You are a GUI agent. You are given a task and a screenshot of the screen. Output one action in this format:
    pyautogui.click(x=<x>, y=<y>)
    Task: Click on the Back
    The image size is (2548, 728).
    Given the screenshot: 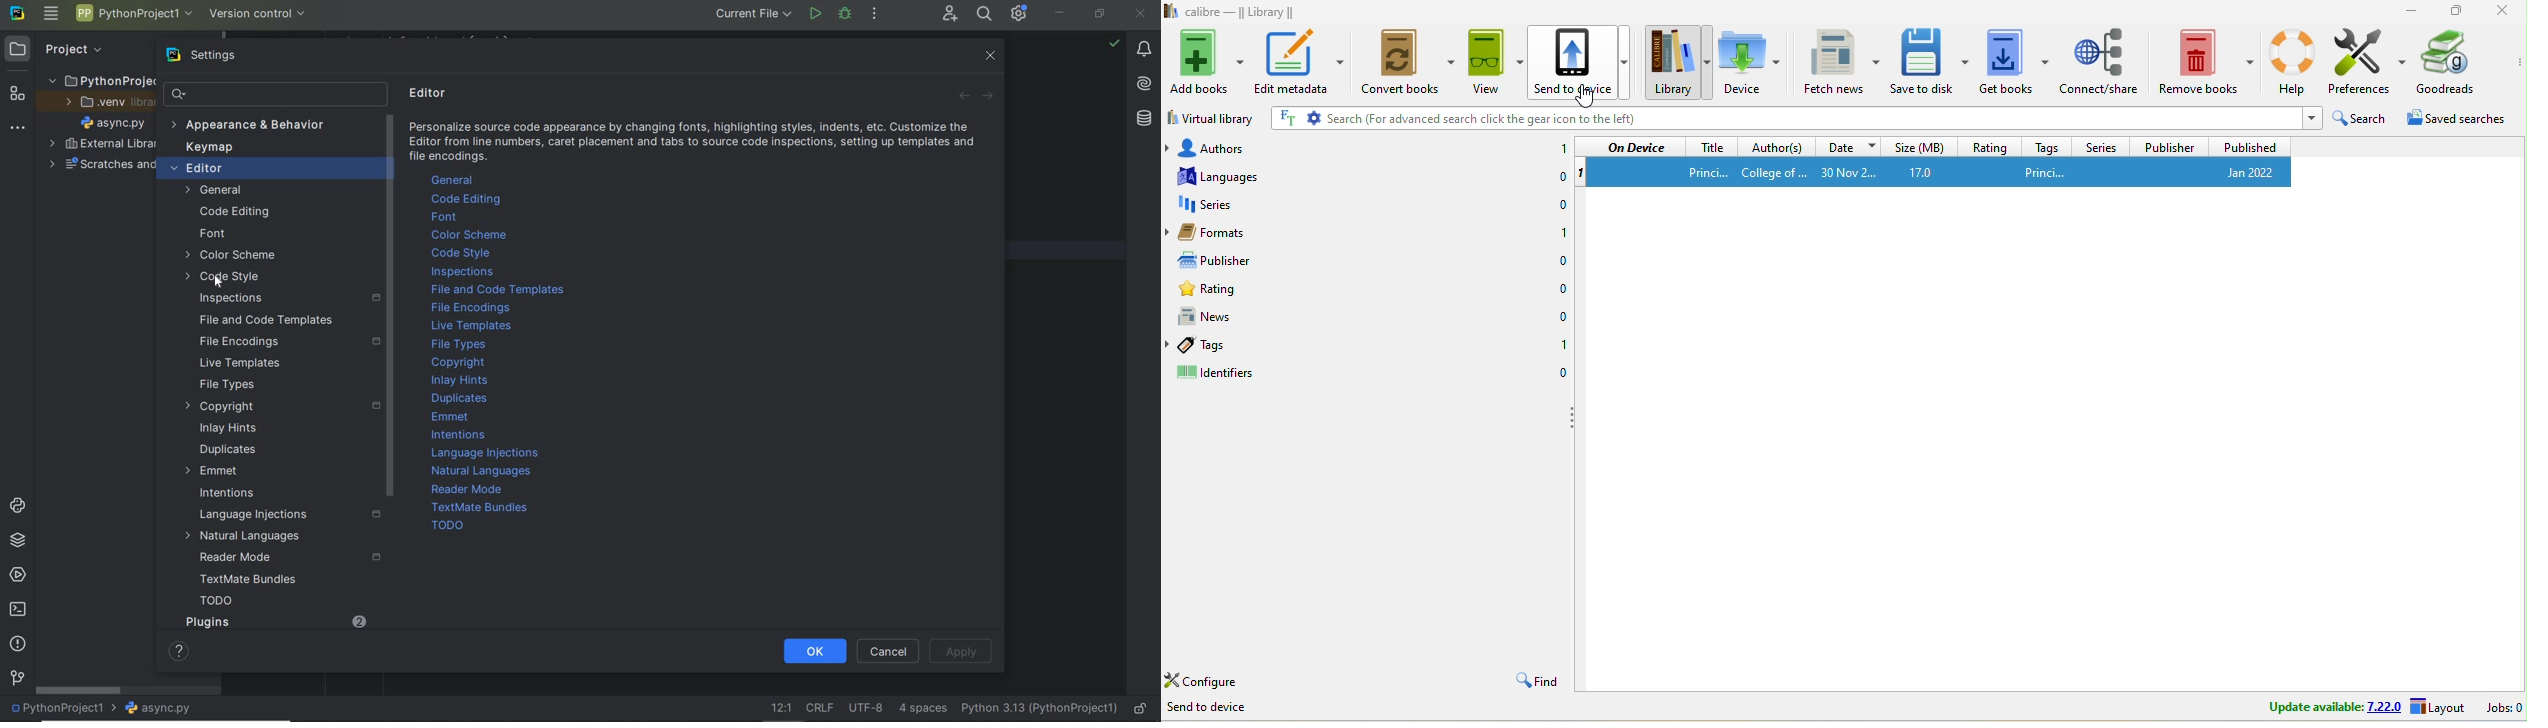 What is the action you would take?
    pyautogui.click(x=967, y=98)
    